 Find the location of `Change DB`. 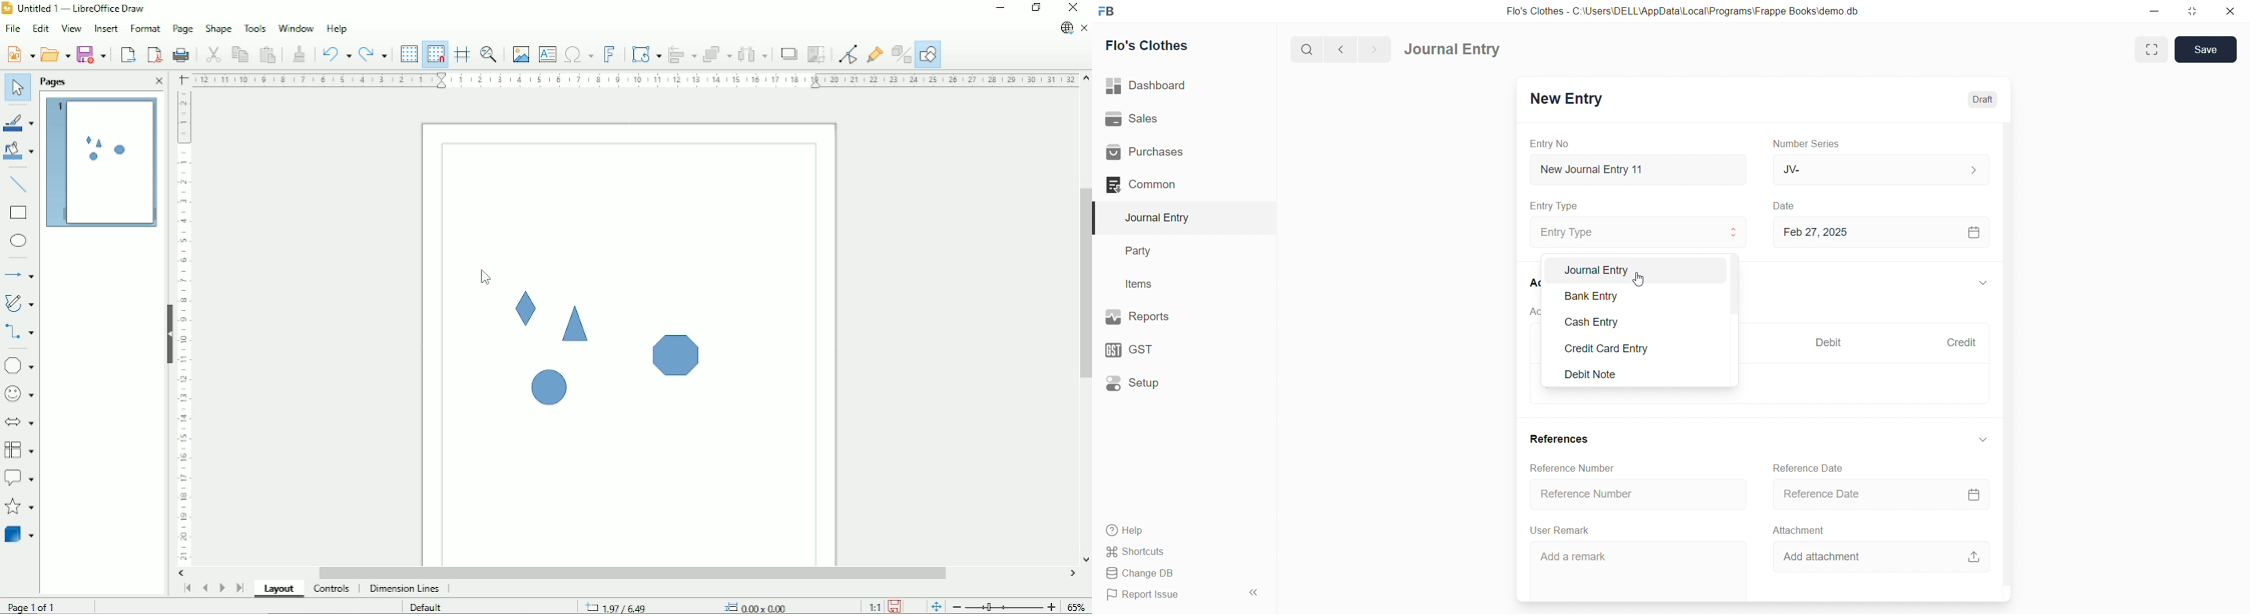

Change DB is located at coordinates (1167, 572).